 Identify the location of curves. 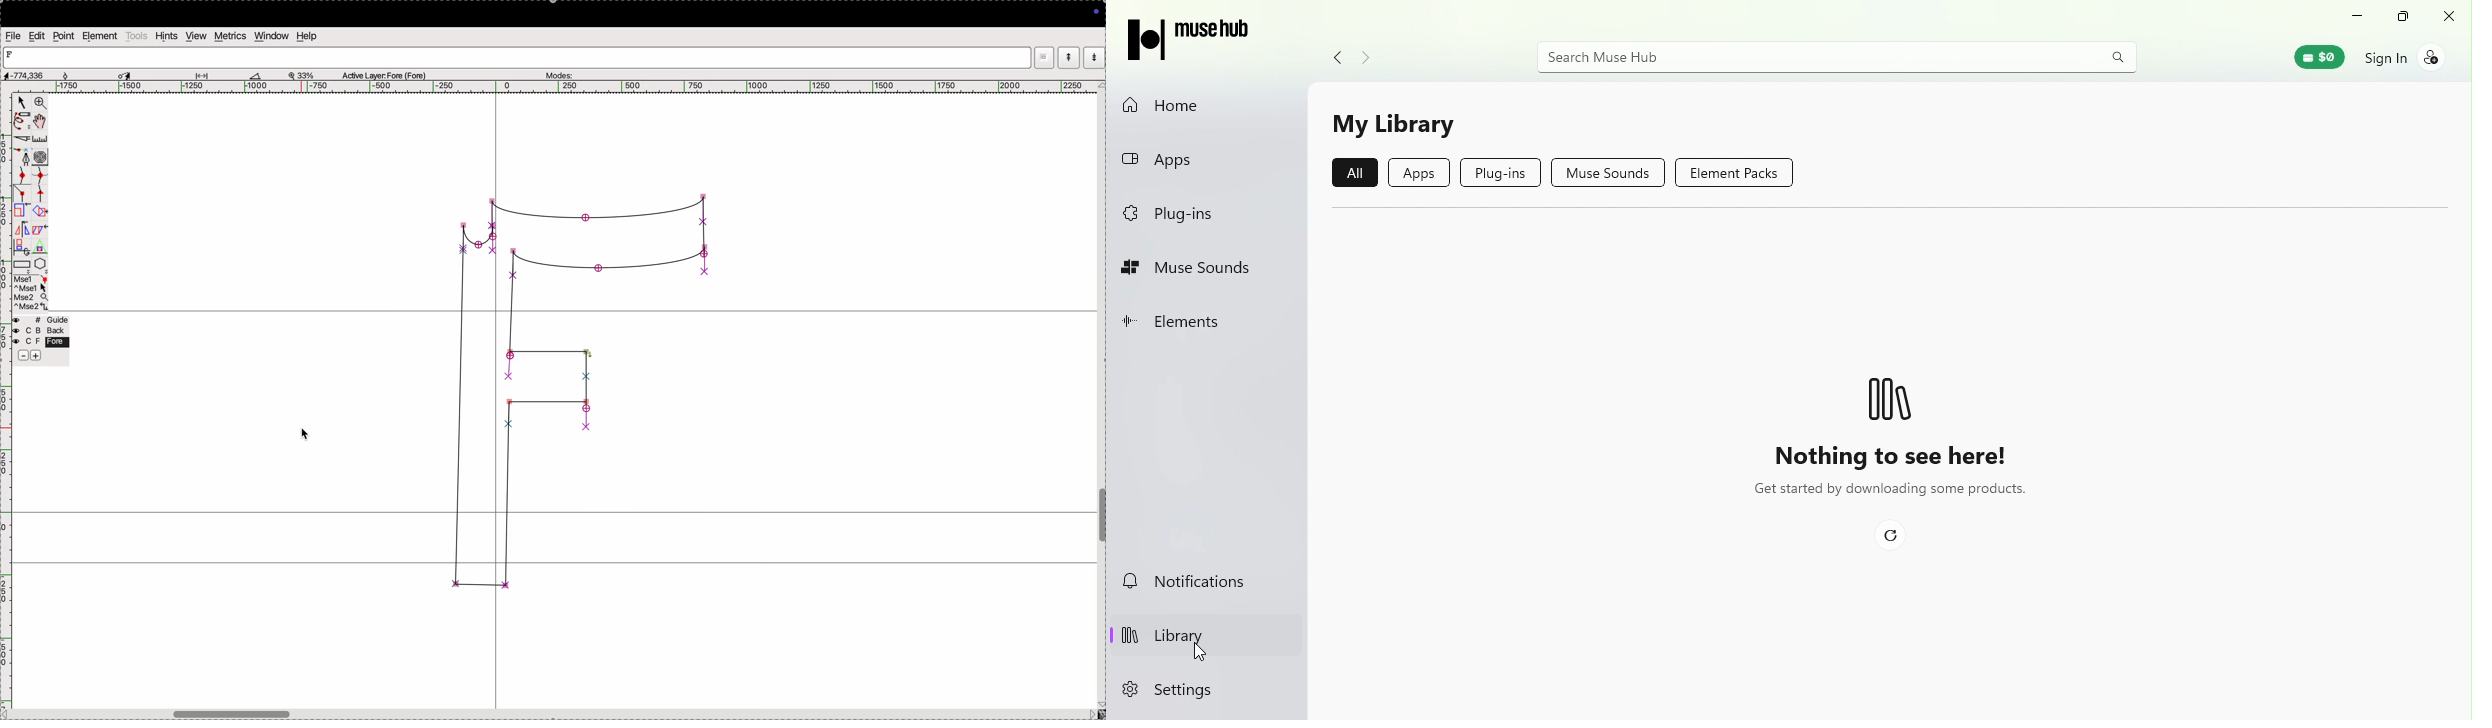
(41, 158).